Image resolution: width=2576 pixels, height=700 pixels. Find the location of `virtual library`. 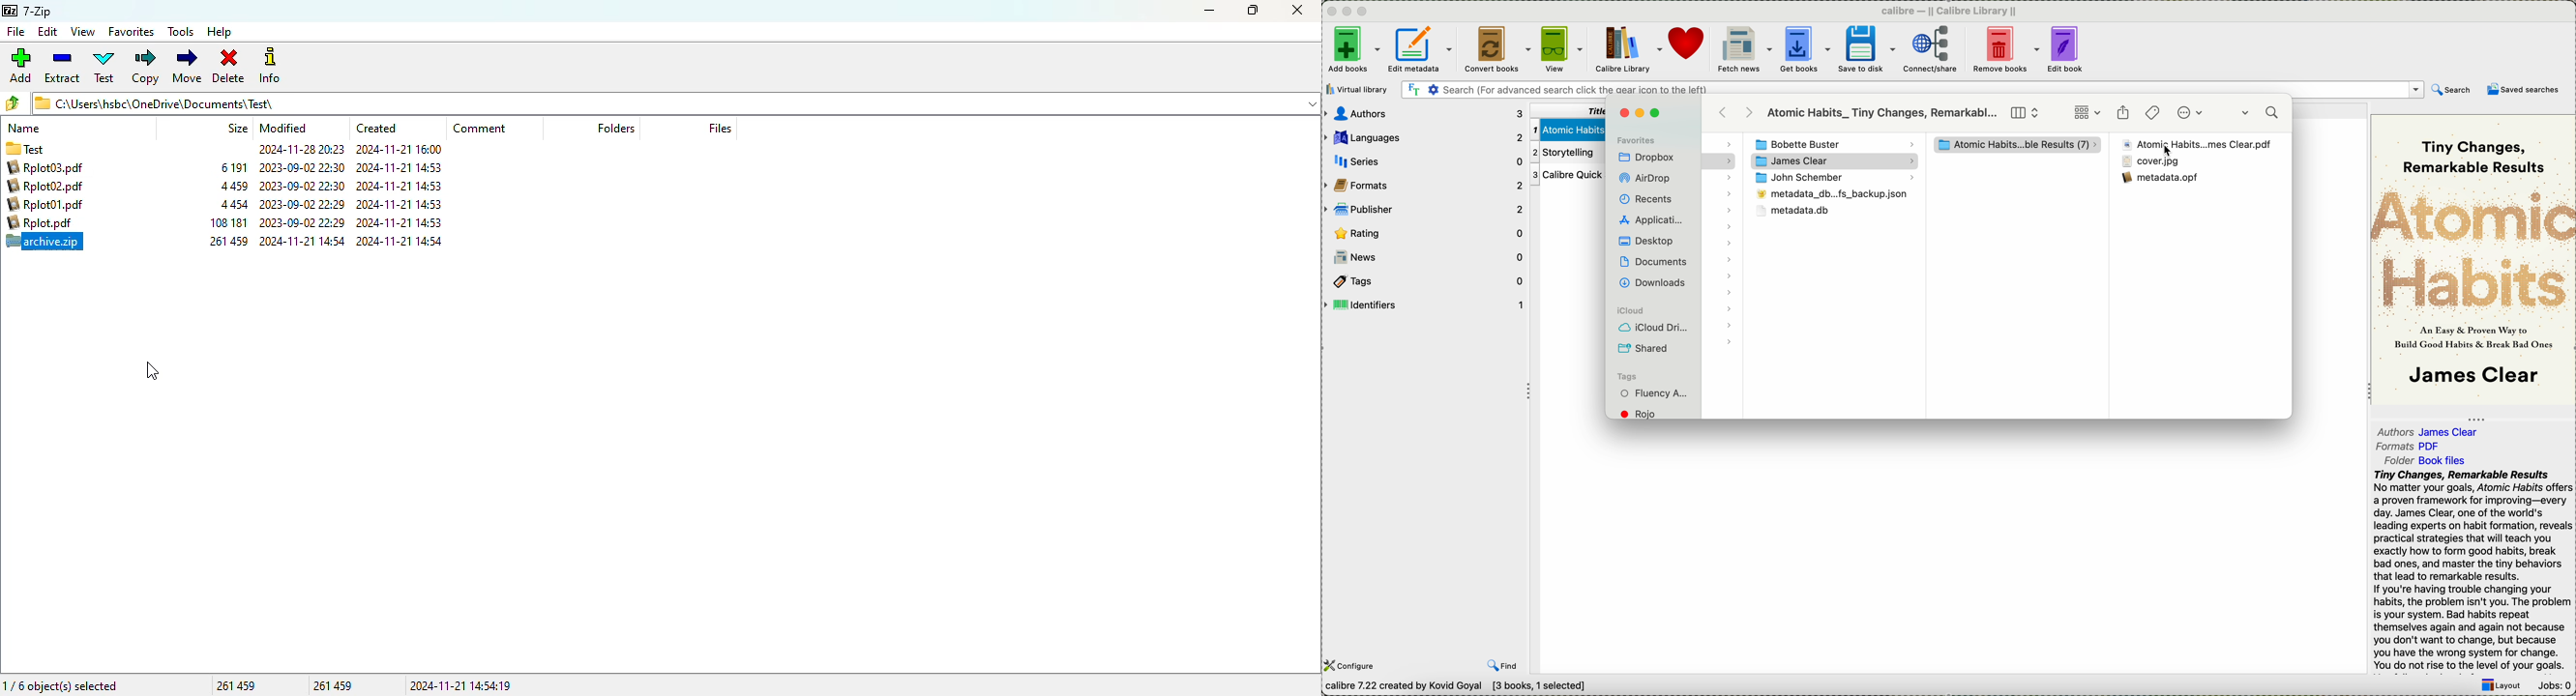

virtual library is located at coordinates (1359, 89).